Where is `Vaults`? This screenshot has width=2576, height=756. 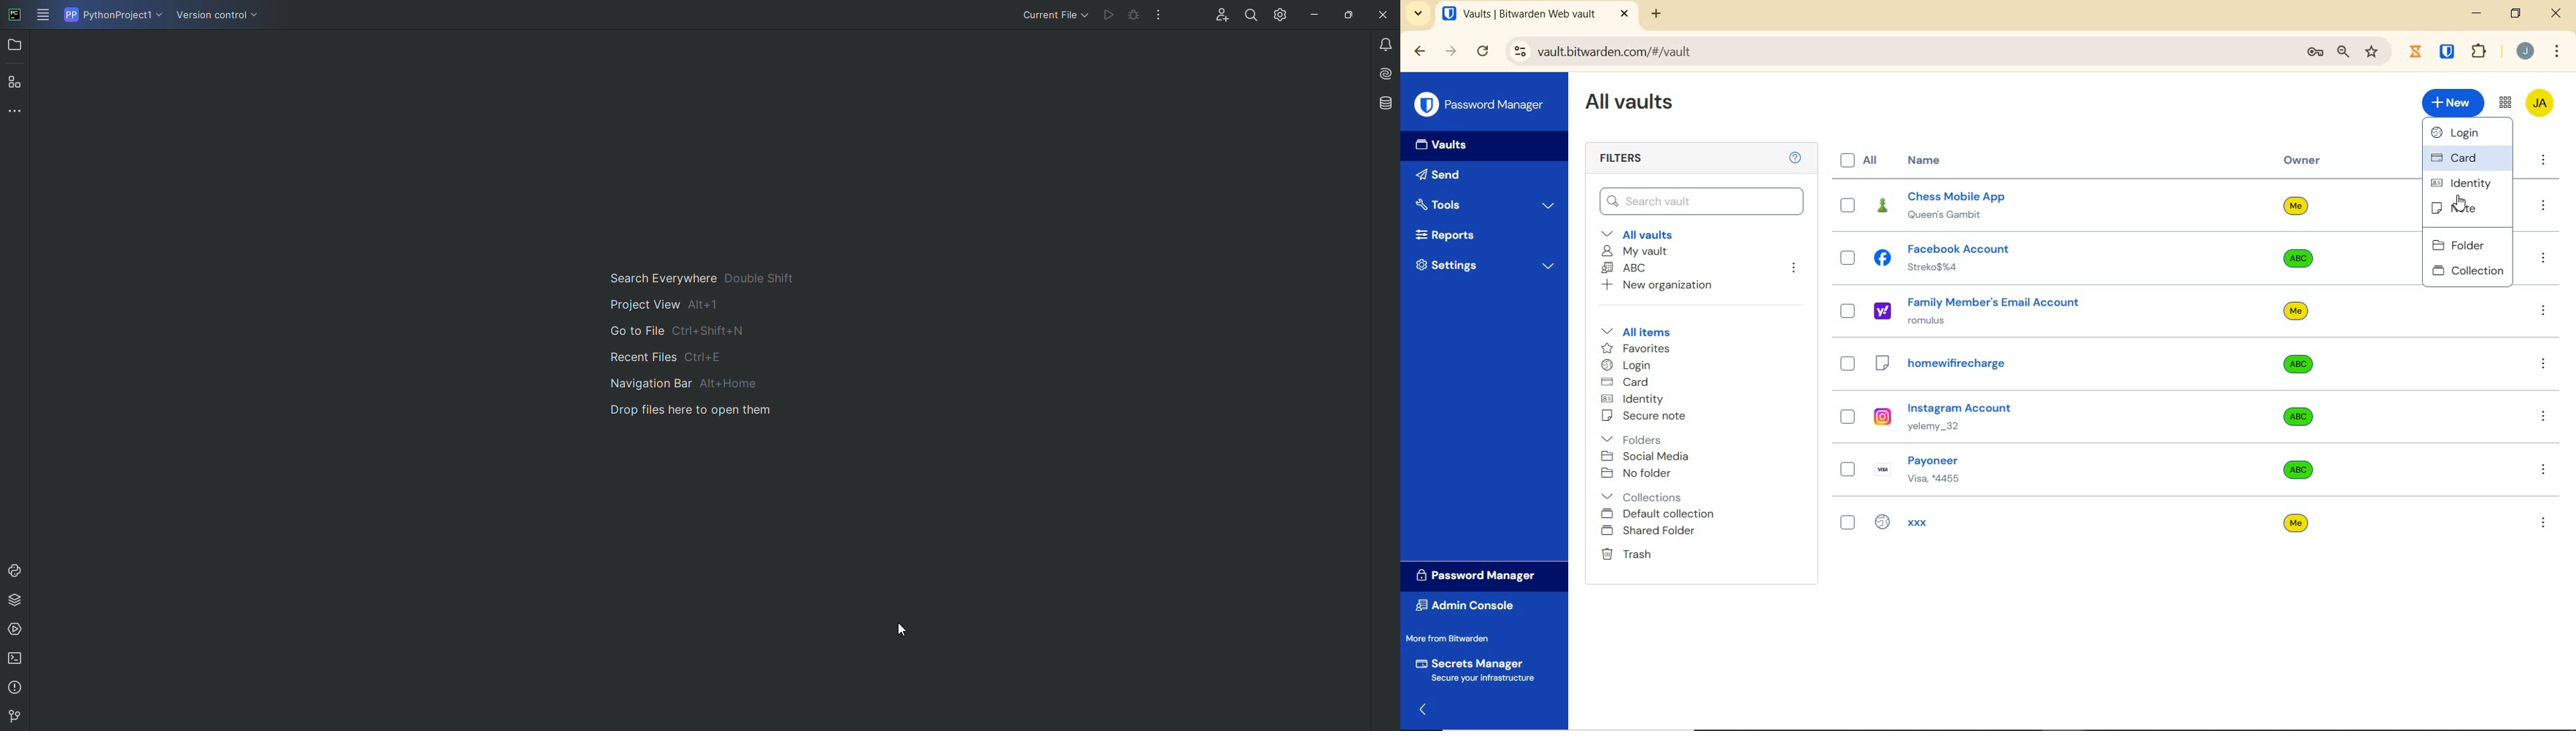
Vaults is located at coordinates (1448, 146).